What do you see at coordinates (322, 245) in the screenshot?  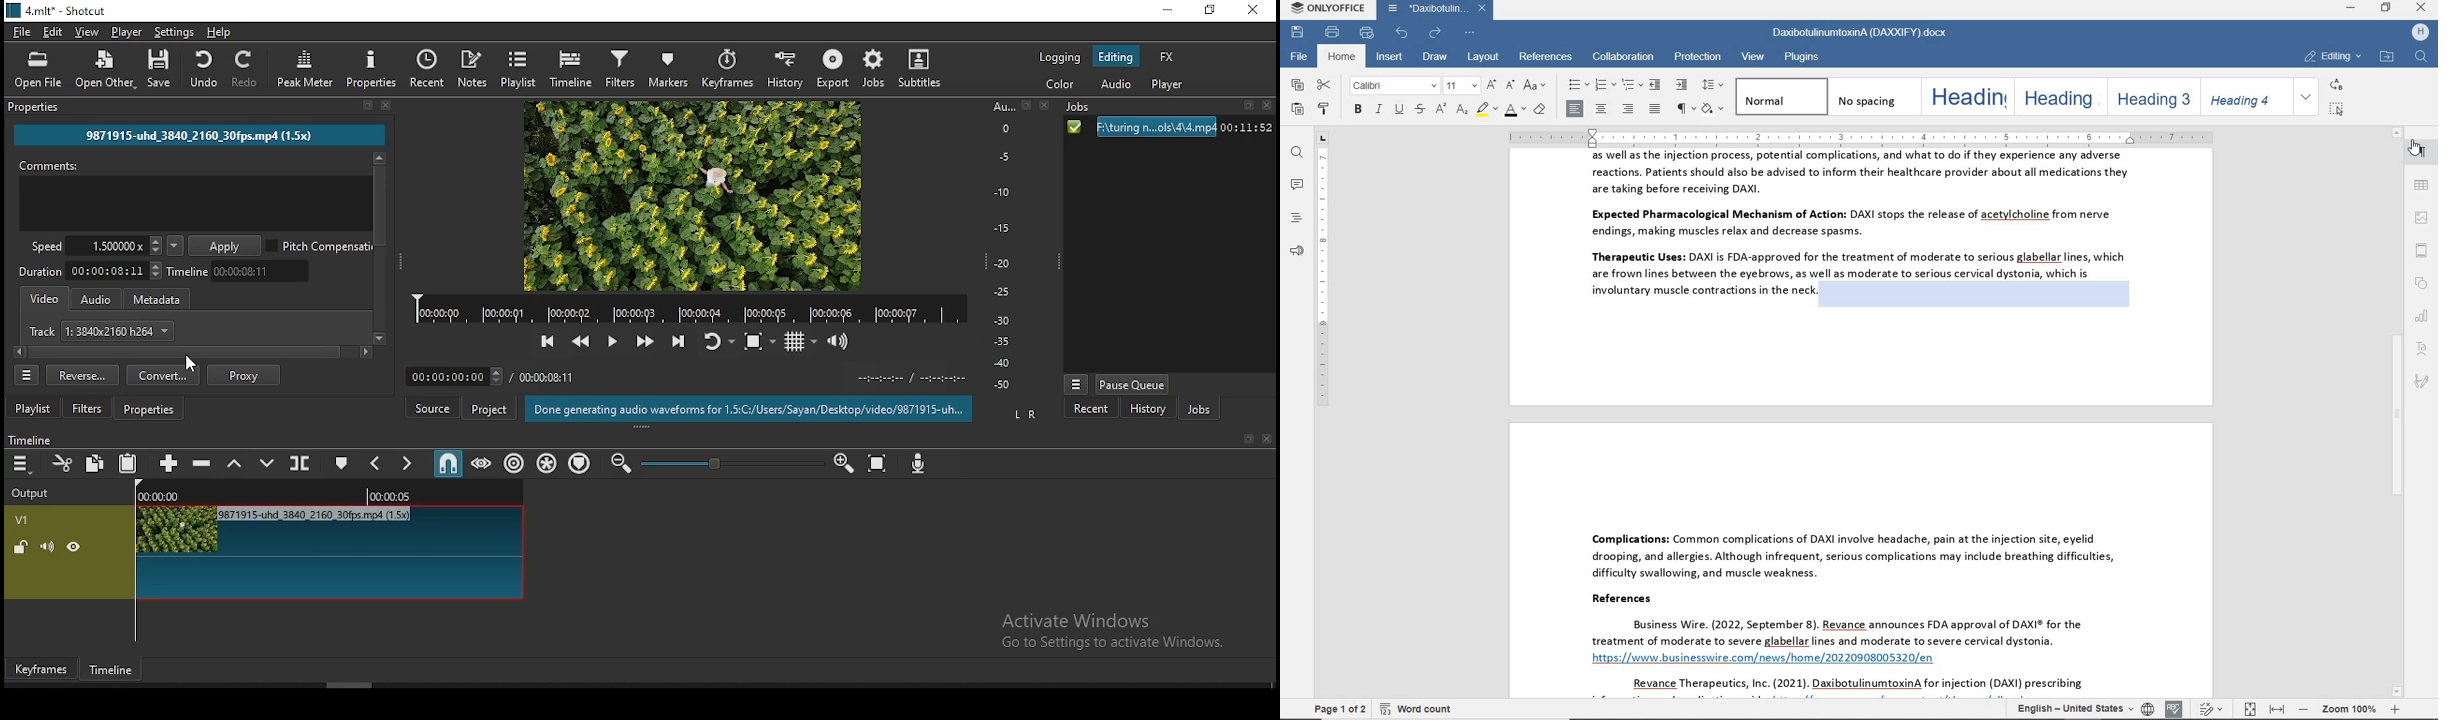 I see `pitch compression` at bounding box center [322, 245].